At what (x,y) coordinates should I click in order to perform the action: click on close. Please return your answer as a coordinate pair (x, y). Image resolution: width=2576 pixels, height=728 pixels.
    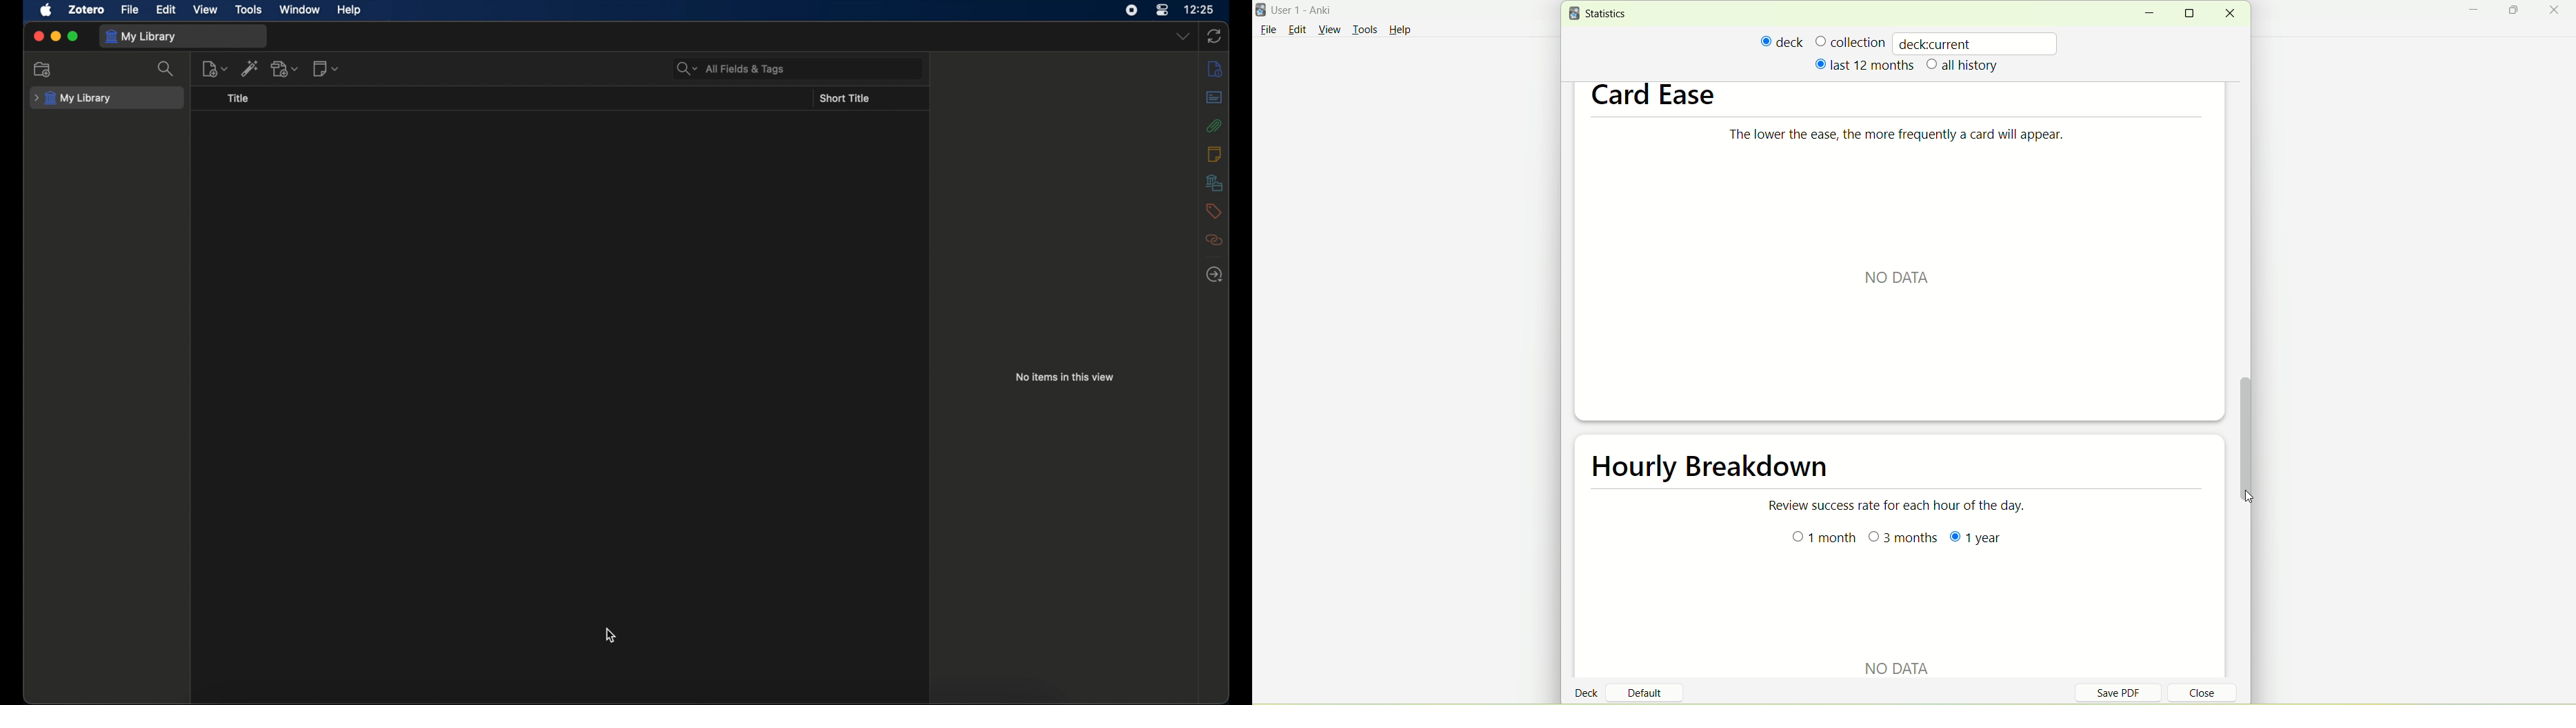
    Looking at the image, I should click on (2557, 11).